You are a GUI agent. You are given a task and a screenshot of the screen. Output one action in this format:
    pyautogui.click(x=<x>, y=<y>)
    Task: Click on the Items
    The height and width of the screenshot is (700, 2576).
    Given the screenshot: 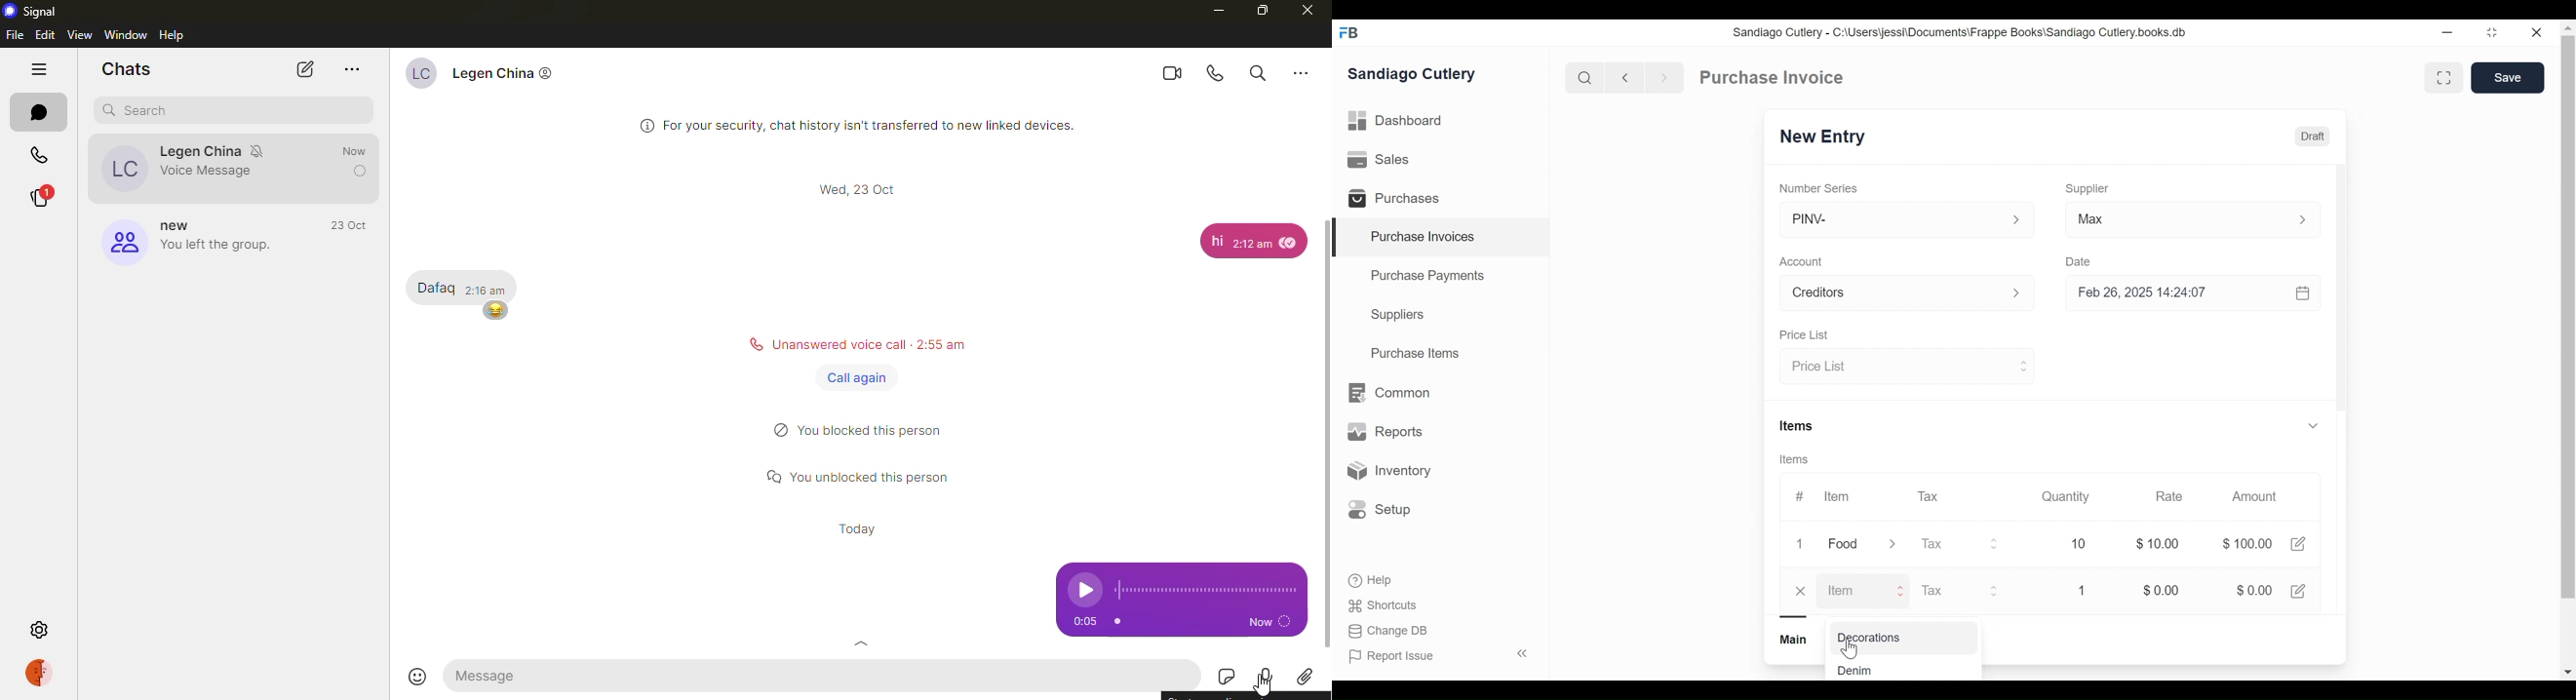 What is the action you would take?
    pyautogui.click(x=1793, y=459)
    